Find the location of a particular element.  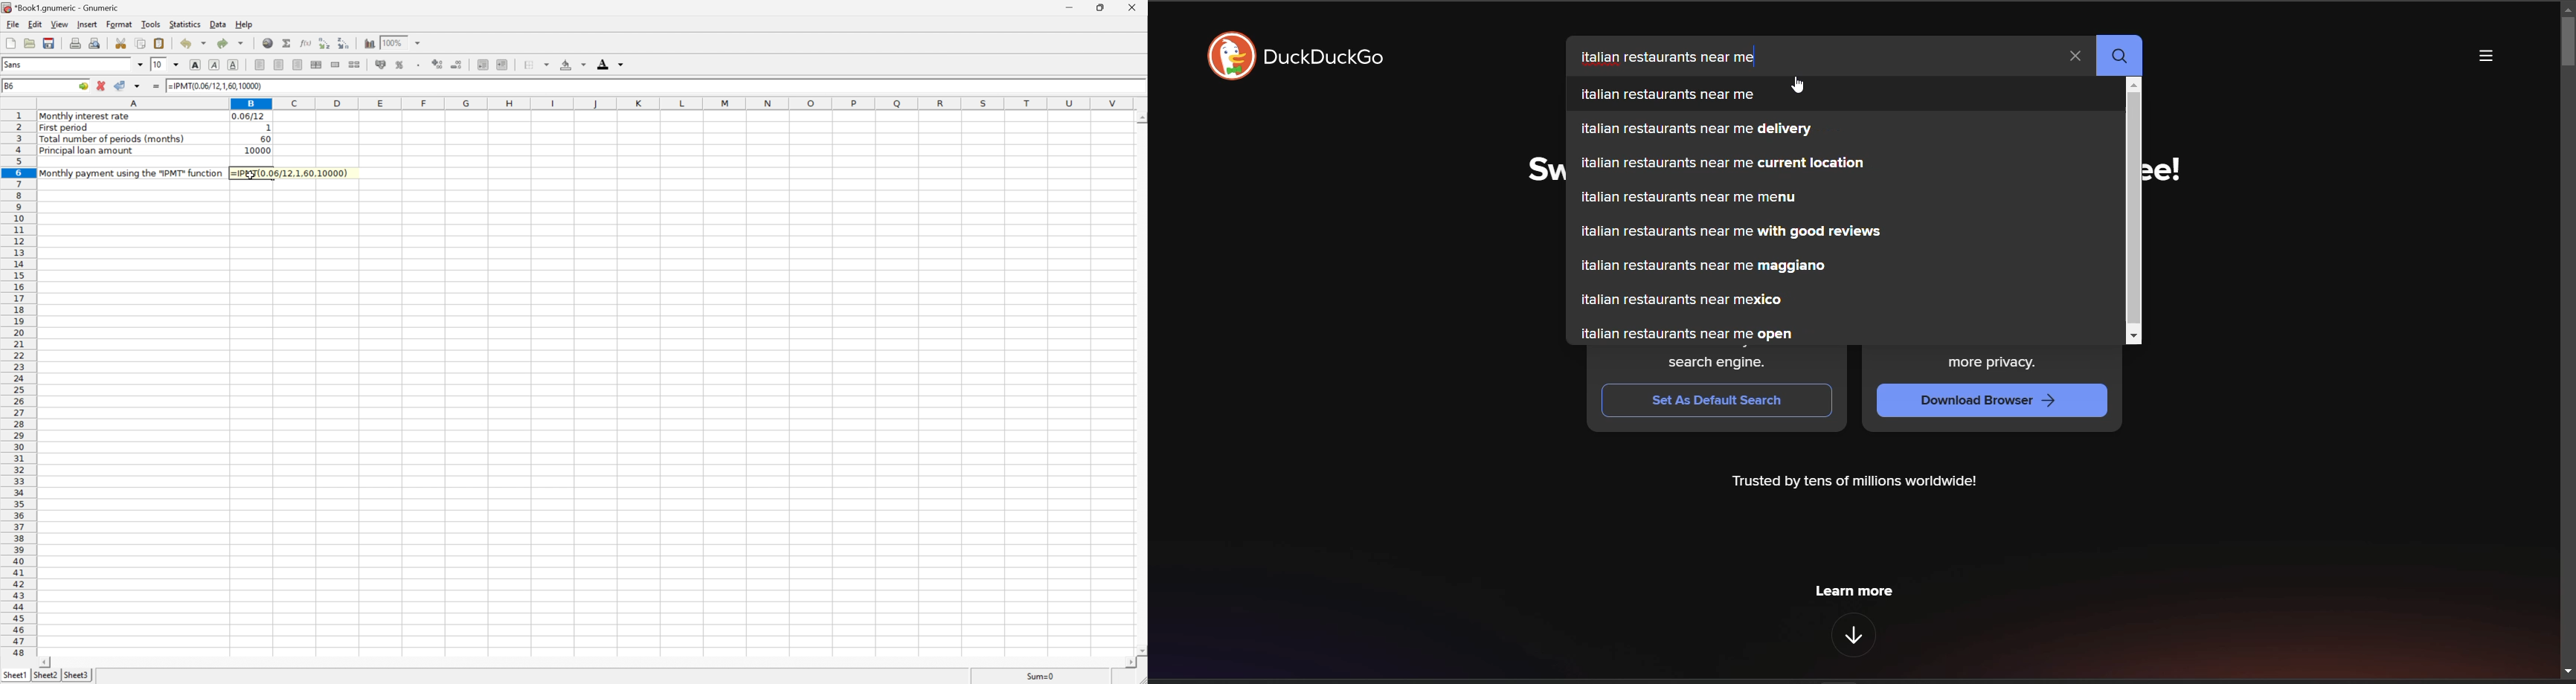

more options is located at coordinates (2486, 56).